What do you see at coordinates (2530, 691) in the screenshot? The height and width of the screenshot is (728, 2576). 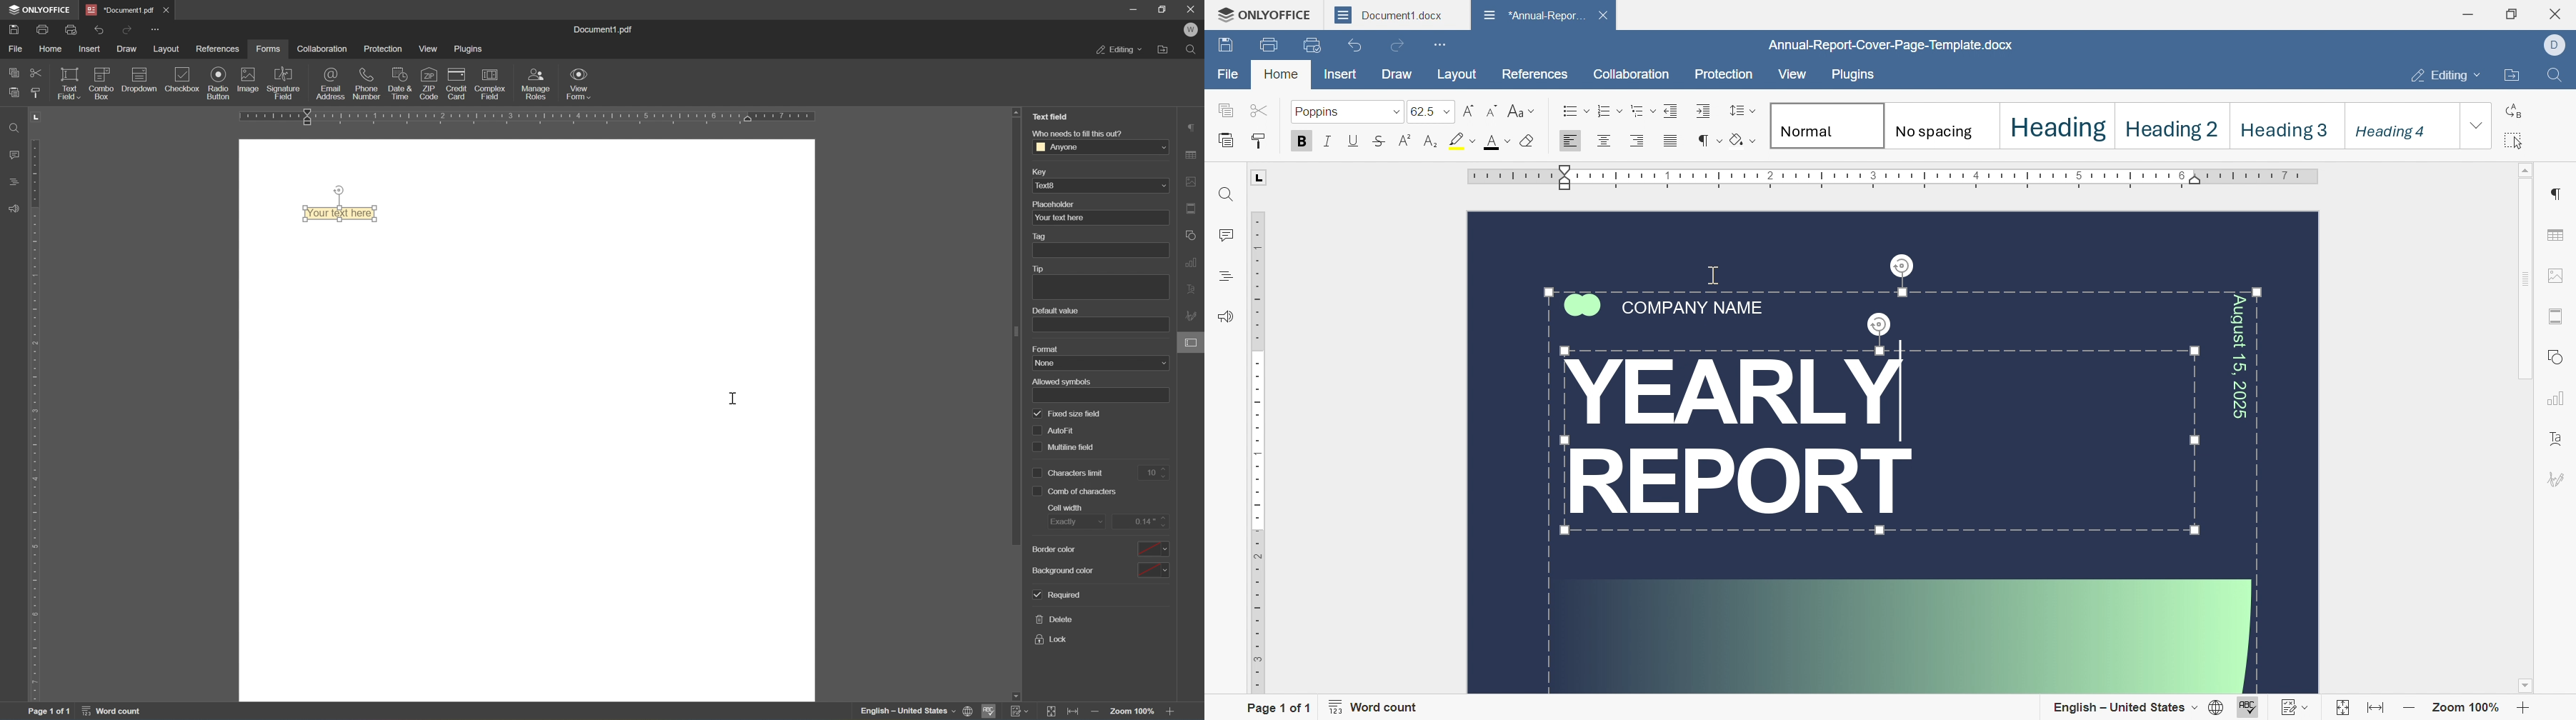 I see `scroll down` at bounding box center [2530, 691].